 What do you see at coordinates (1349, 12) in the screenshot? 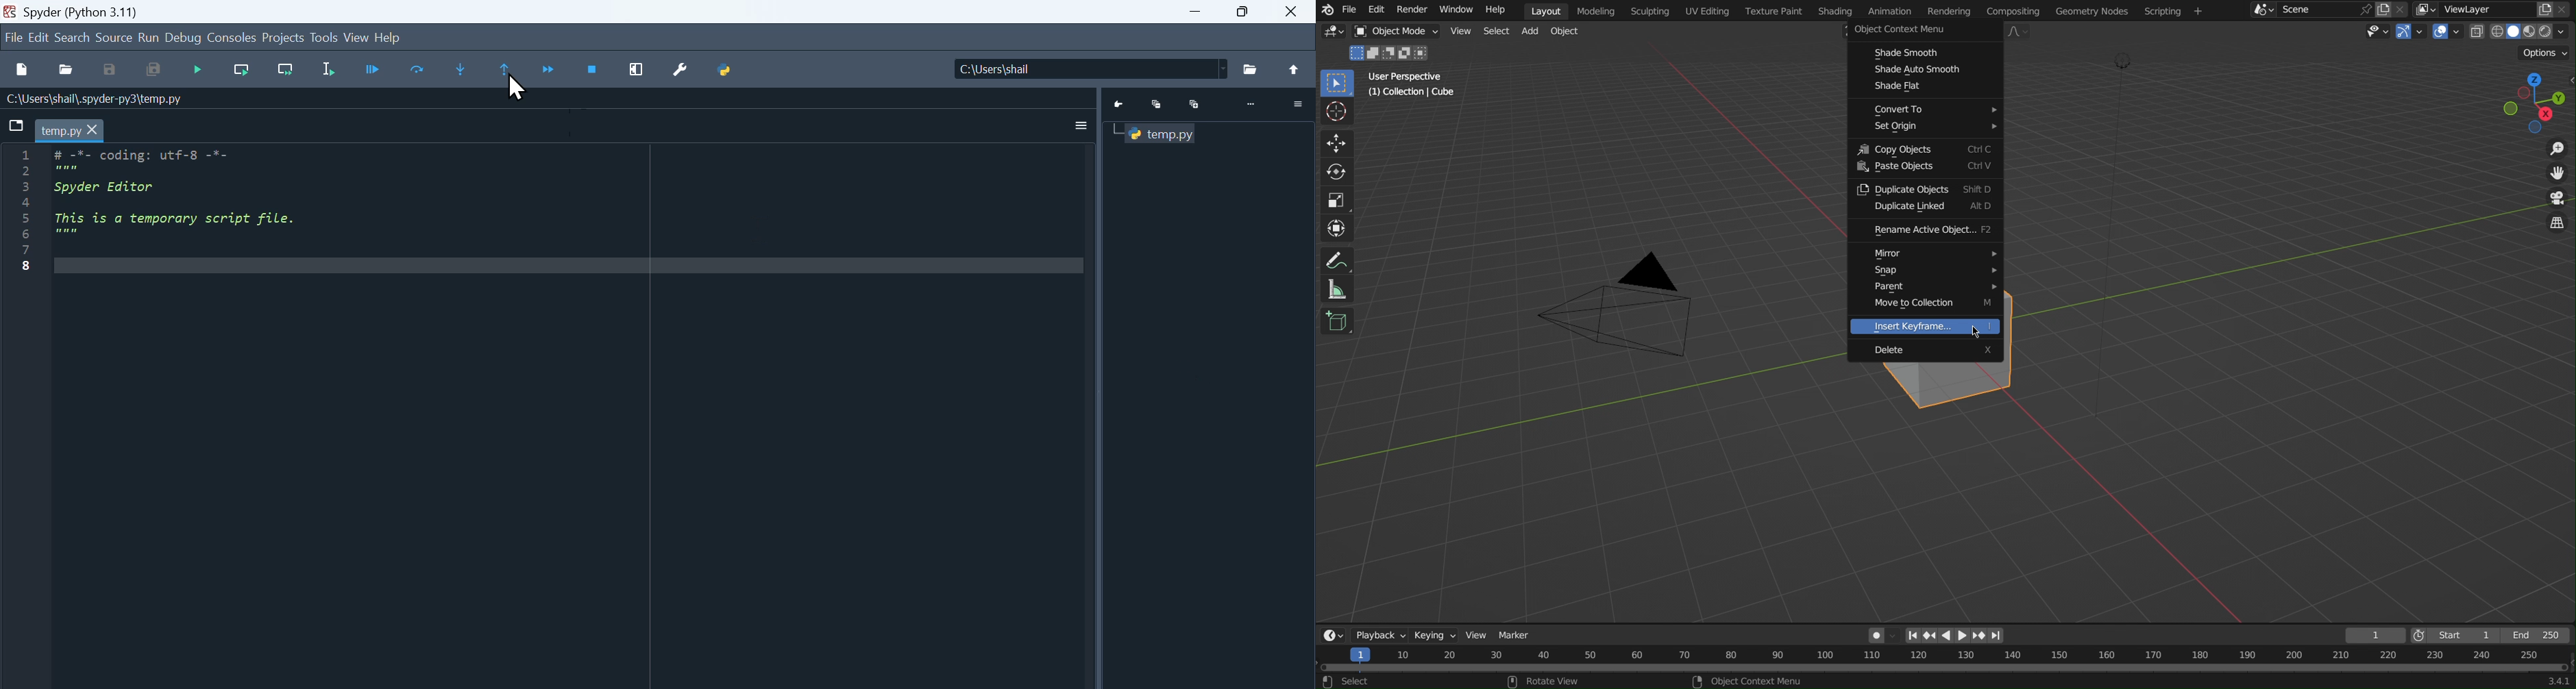
I see `File` at bounding box center [1349, 12].